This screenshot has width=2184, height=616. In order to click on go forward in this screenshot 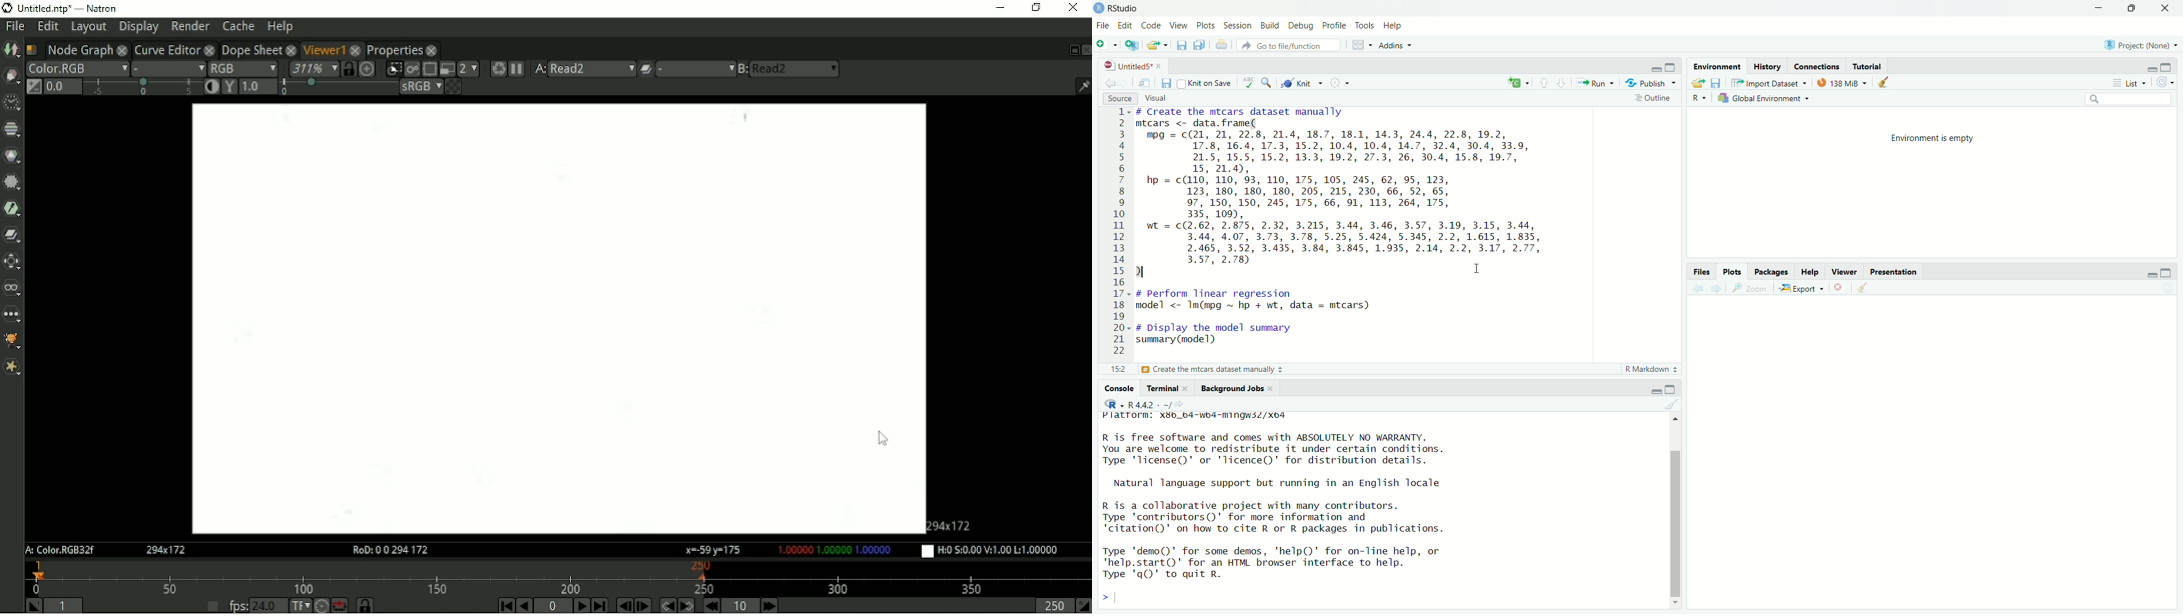, I will do `click(1124, 84)`.